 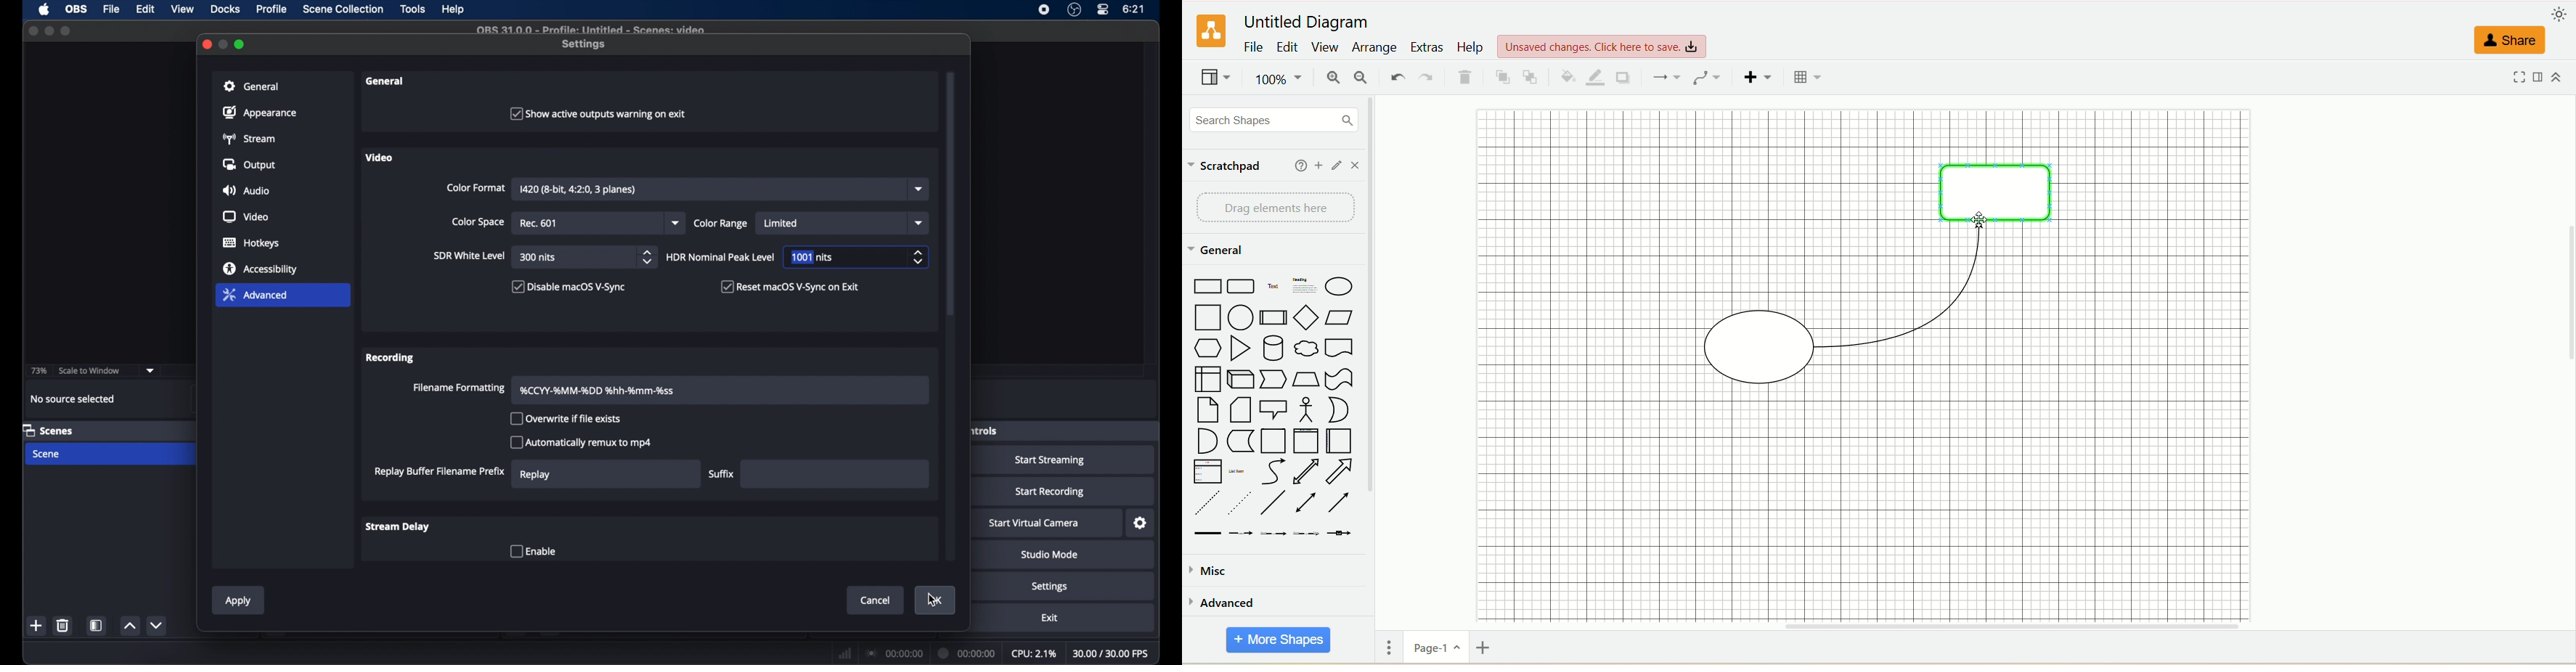 I want to click on , so click(x=343, y=10).